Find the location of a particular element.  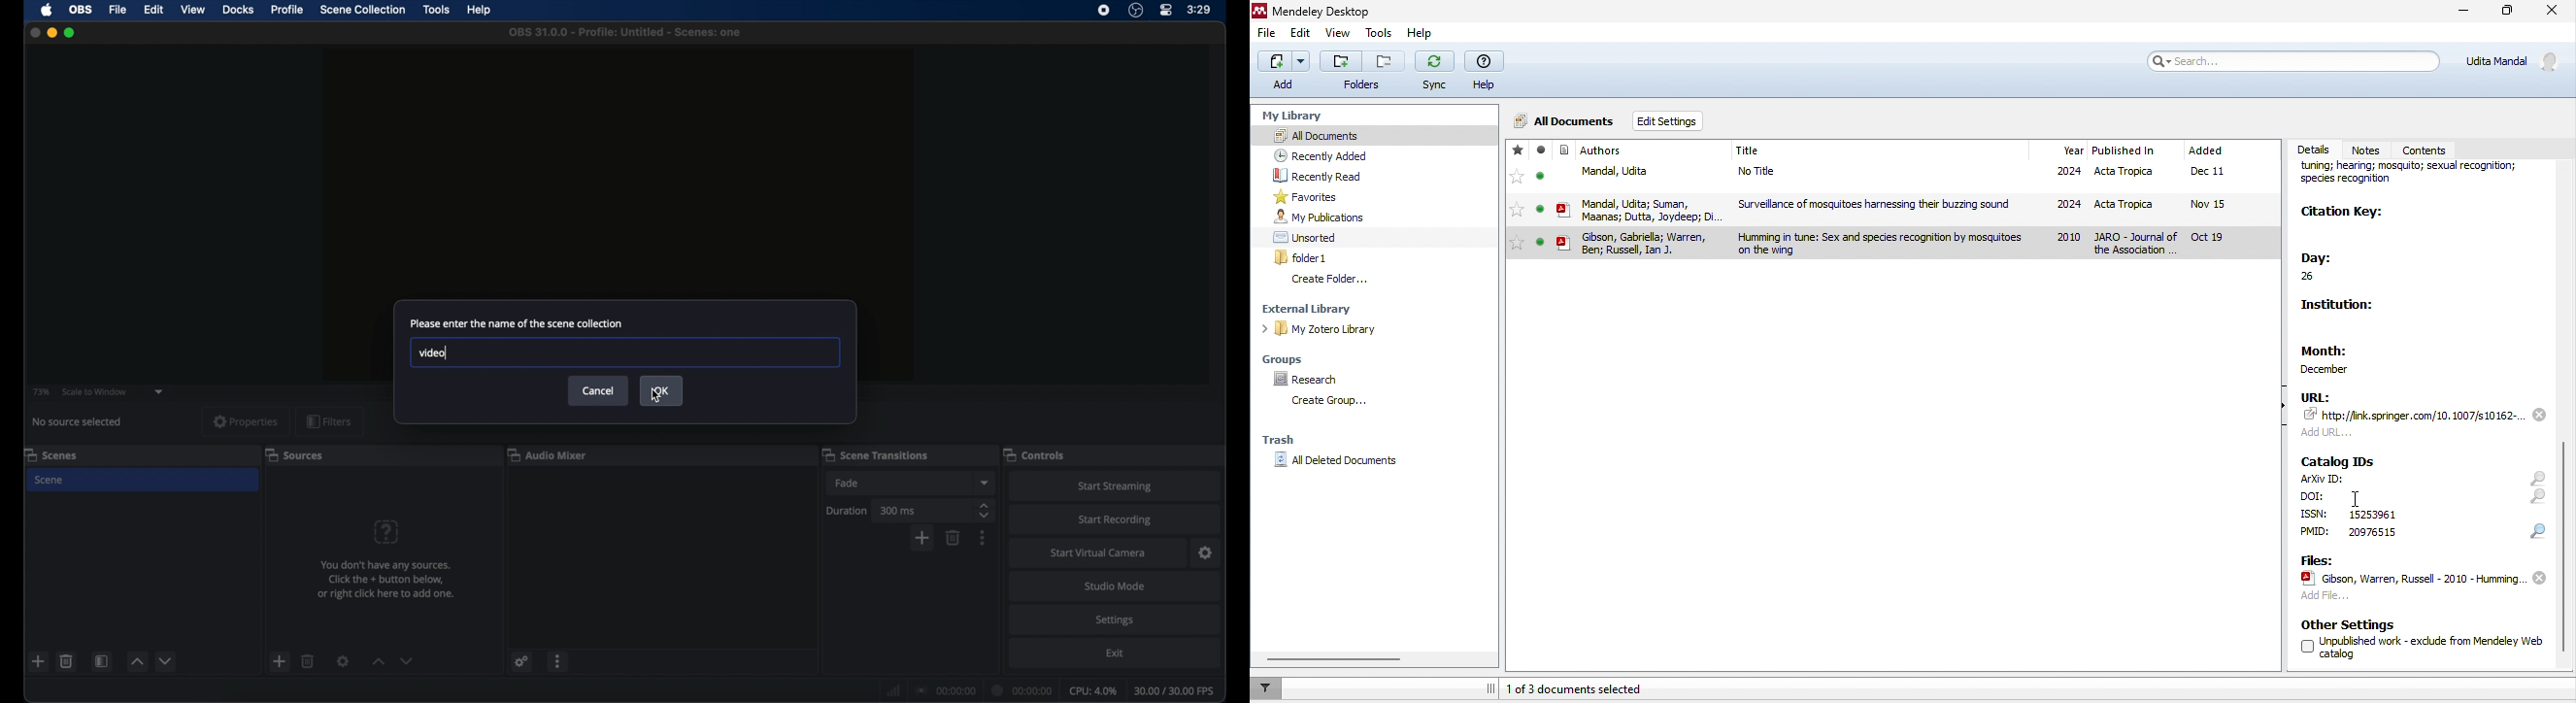

obs is located at coordinates (81, 9).